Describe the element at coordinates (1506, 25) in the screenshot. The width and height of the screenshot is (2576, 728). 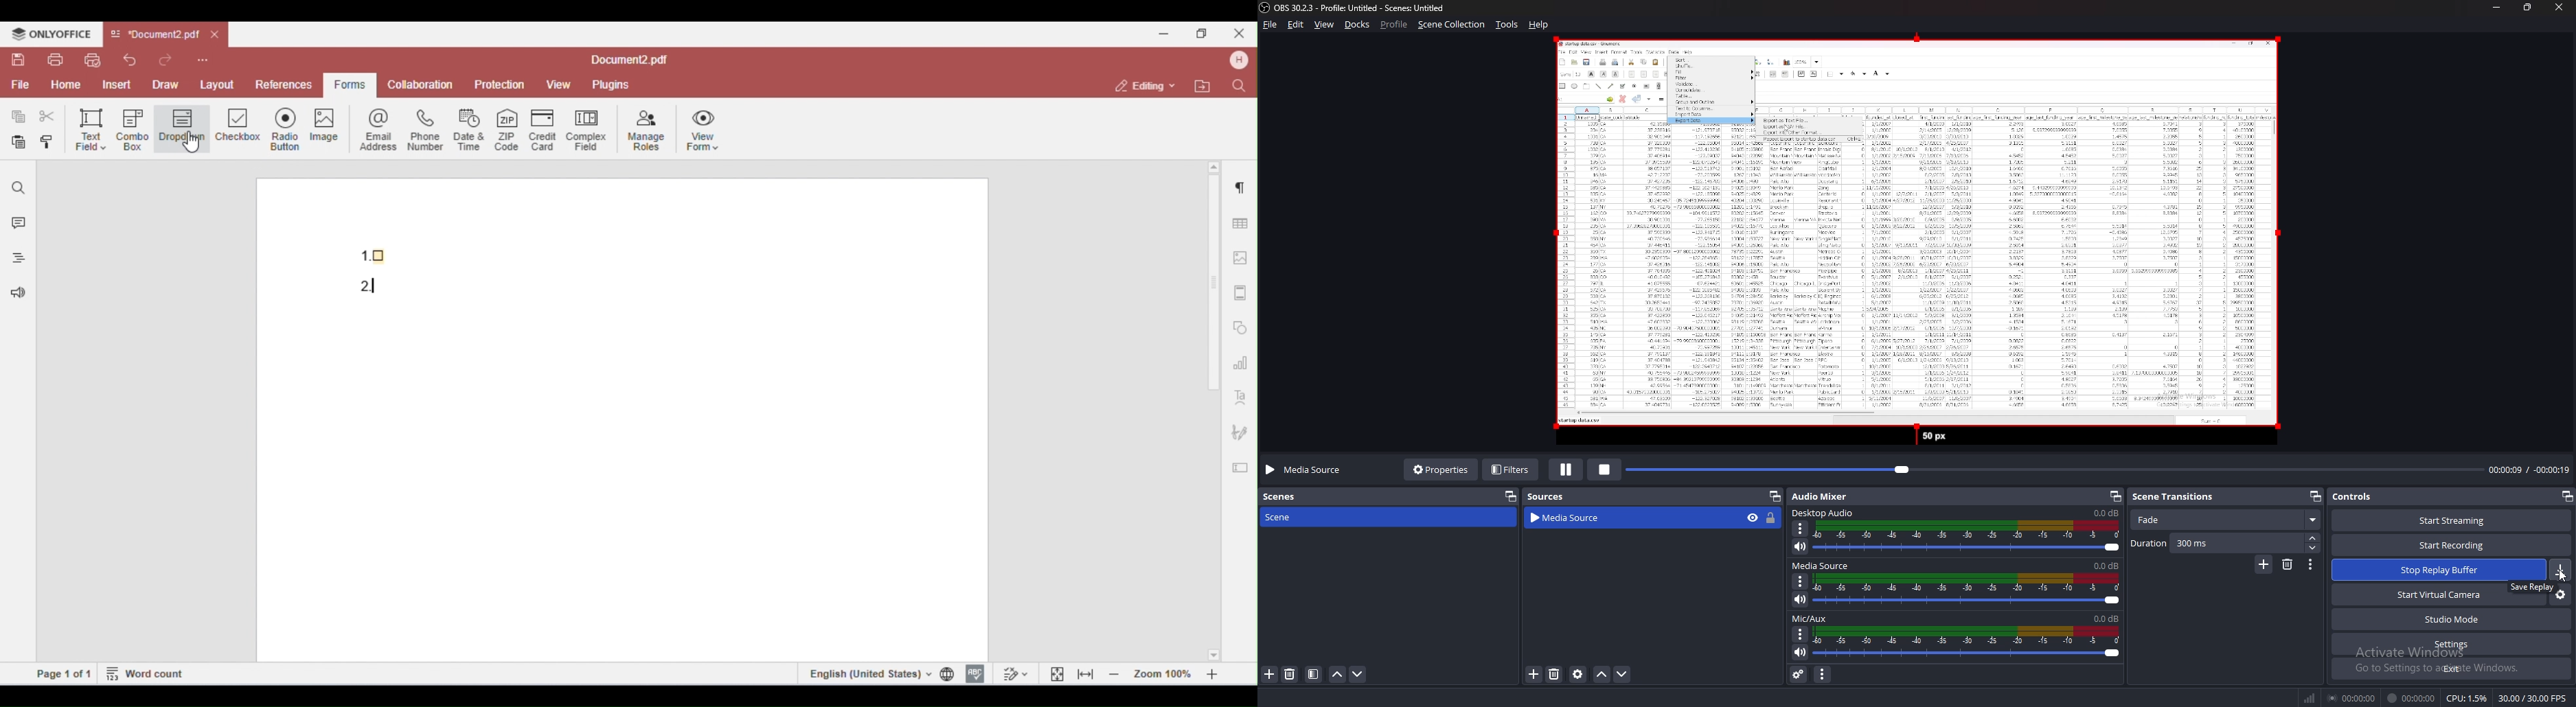
I see `tools` at that location.